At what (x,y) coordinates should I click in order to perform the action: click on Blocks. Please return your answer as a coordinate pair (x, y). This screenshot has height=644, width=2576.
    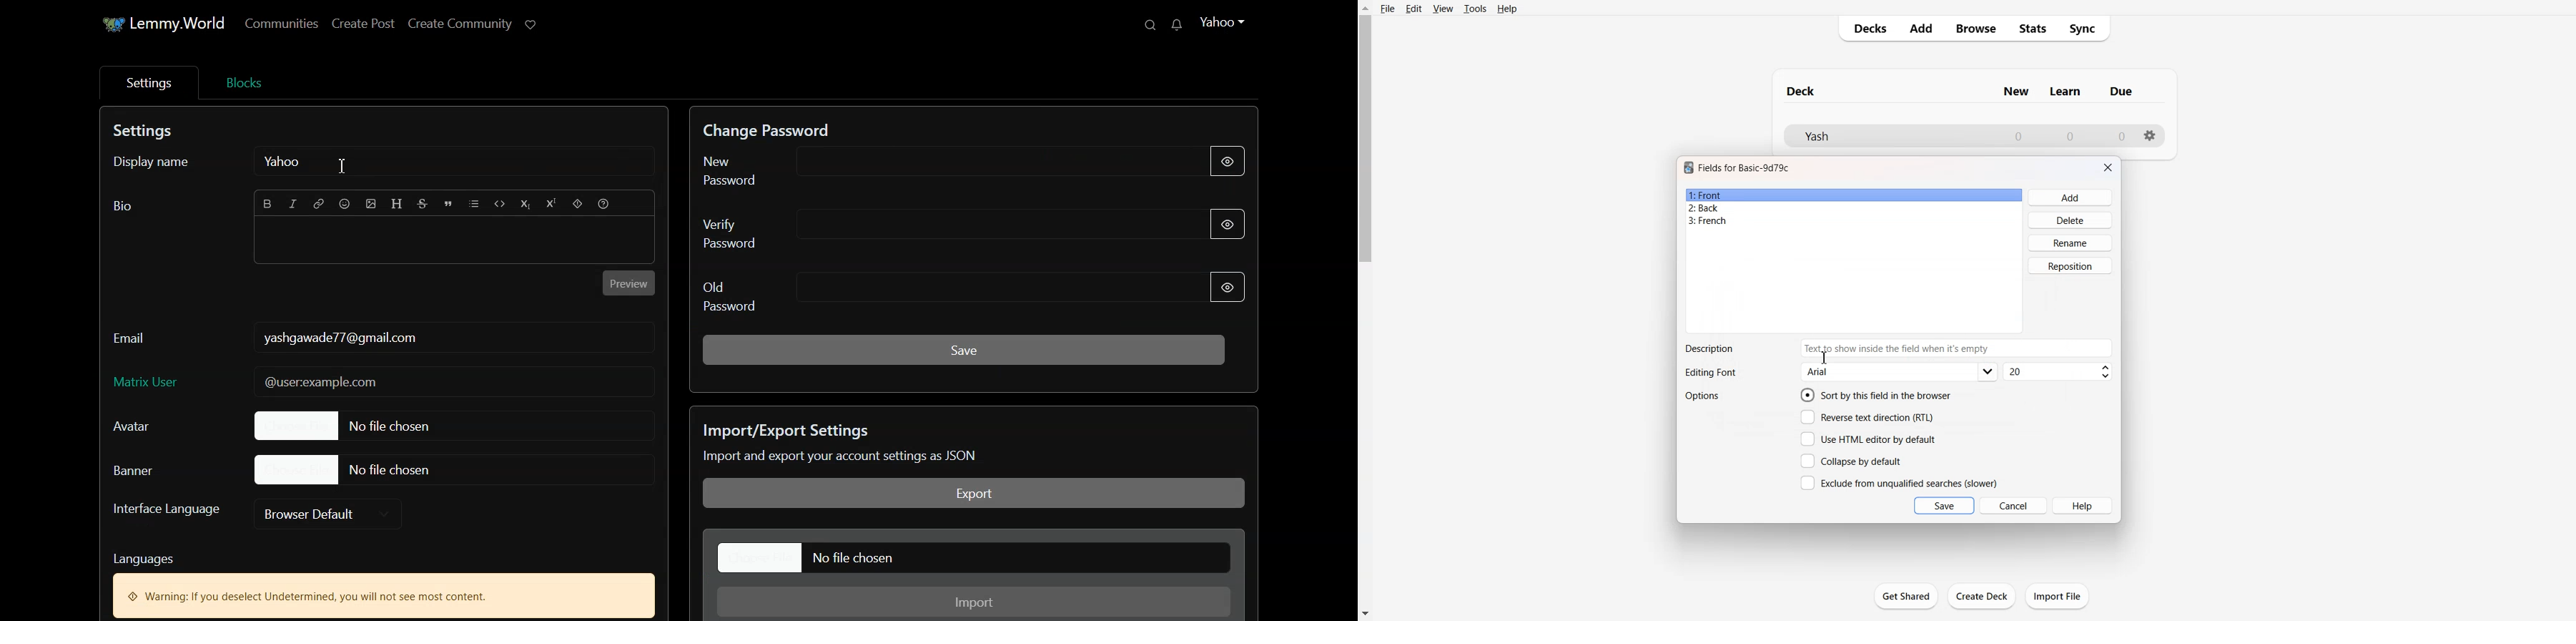
    Looking at the image, I should click on (243, 81).